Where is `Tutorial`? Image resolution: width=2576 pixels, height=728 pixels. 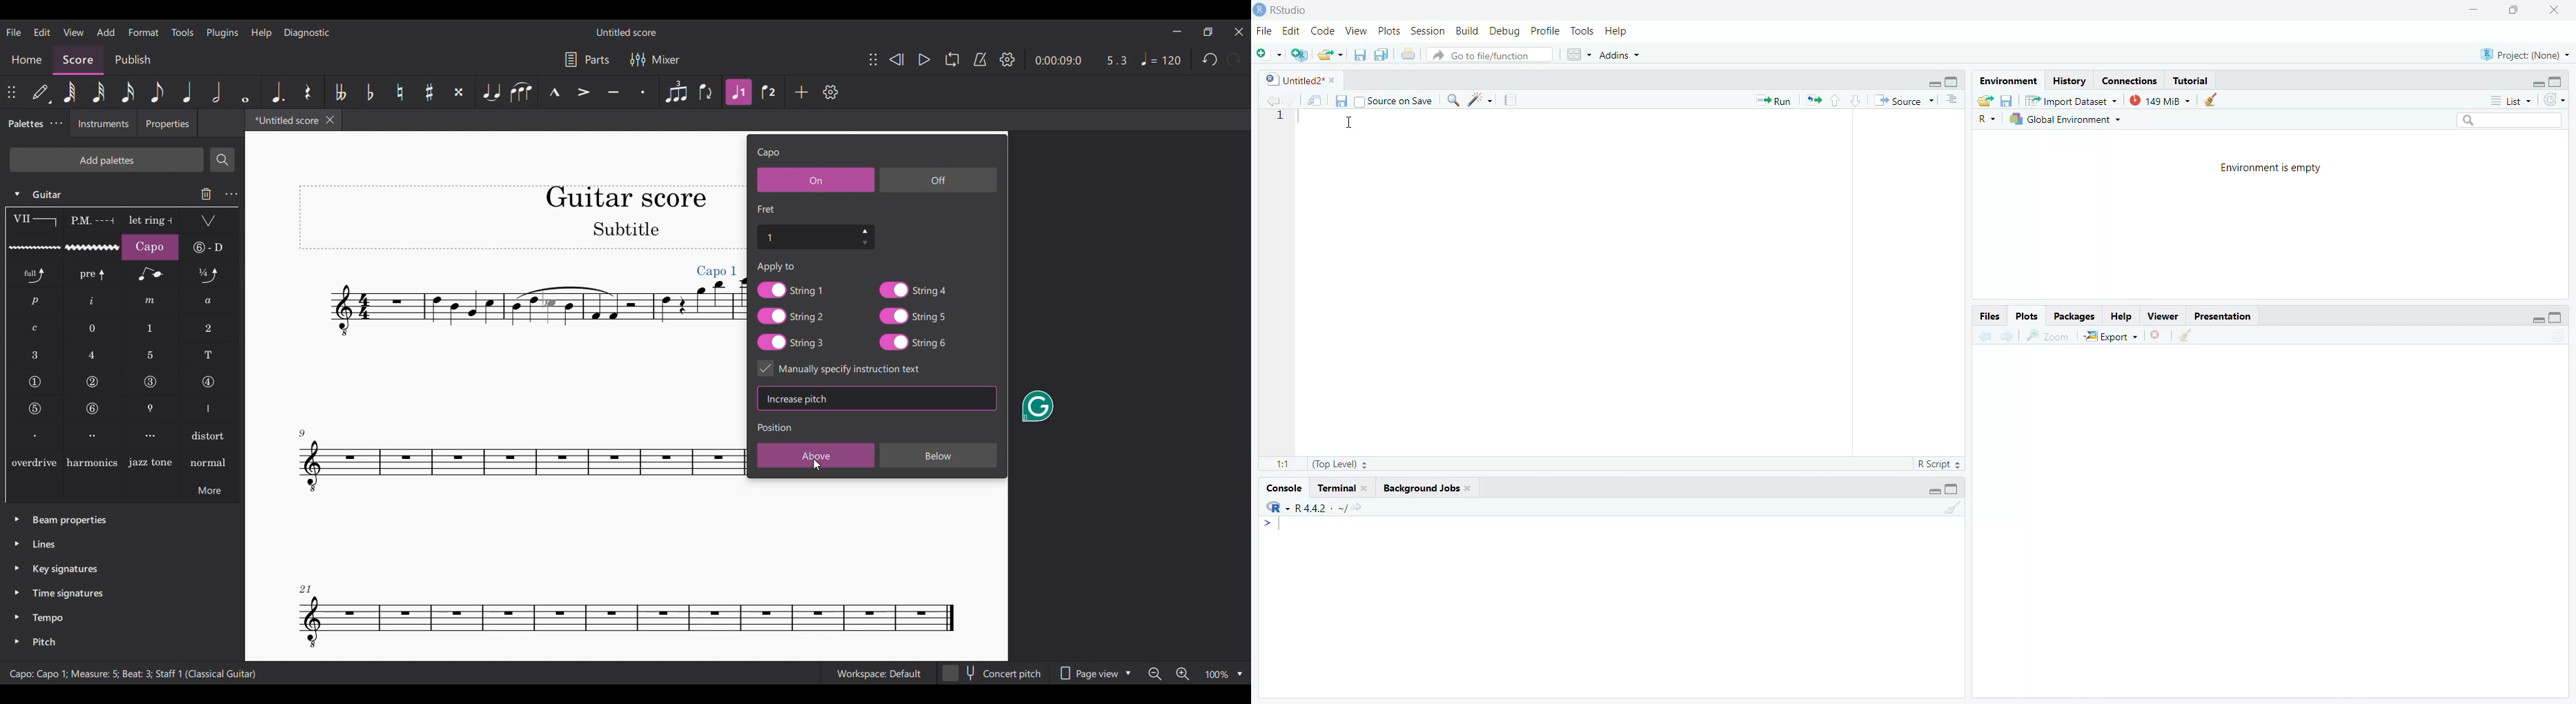 Tutorial is located at coordinates (2192, 81).